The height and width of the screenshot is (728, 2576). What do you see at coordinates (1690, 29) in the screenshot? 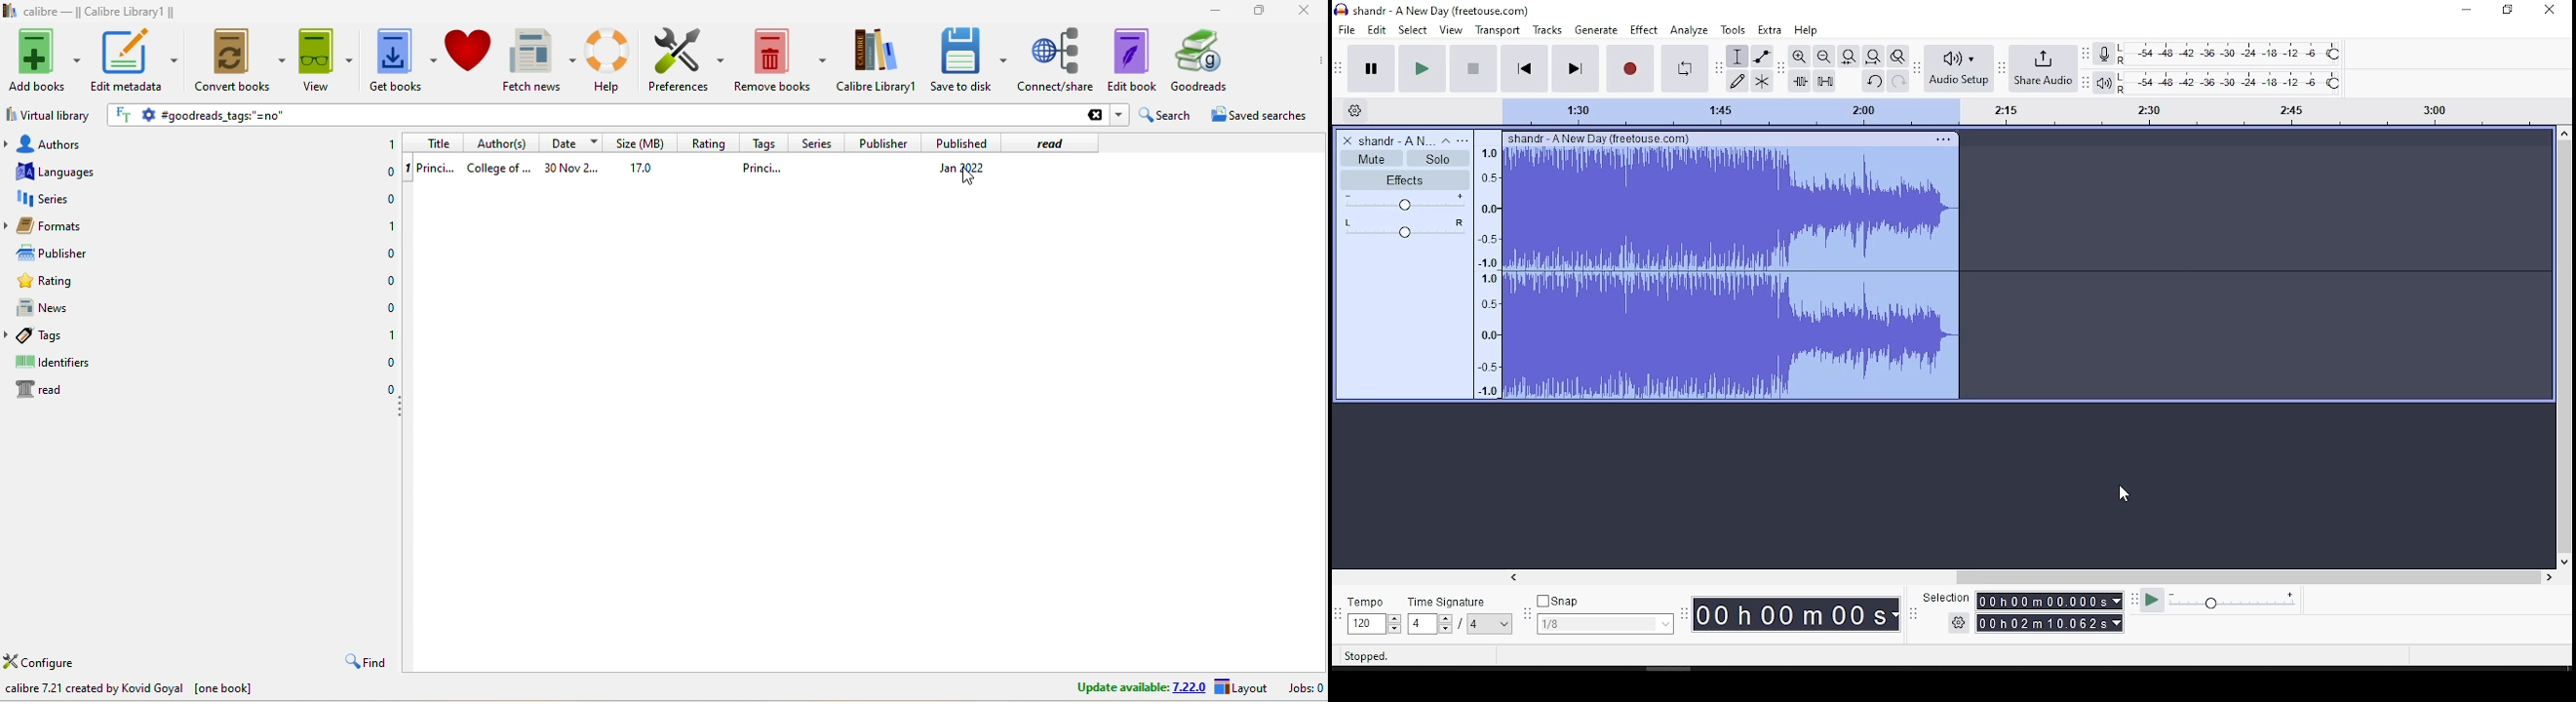
I see `analyze` at bounding box center [1690, 29].